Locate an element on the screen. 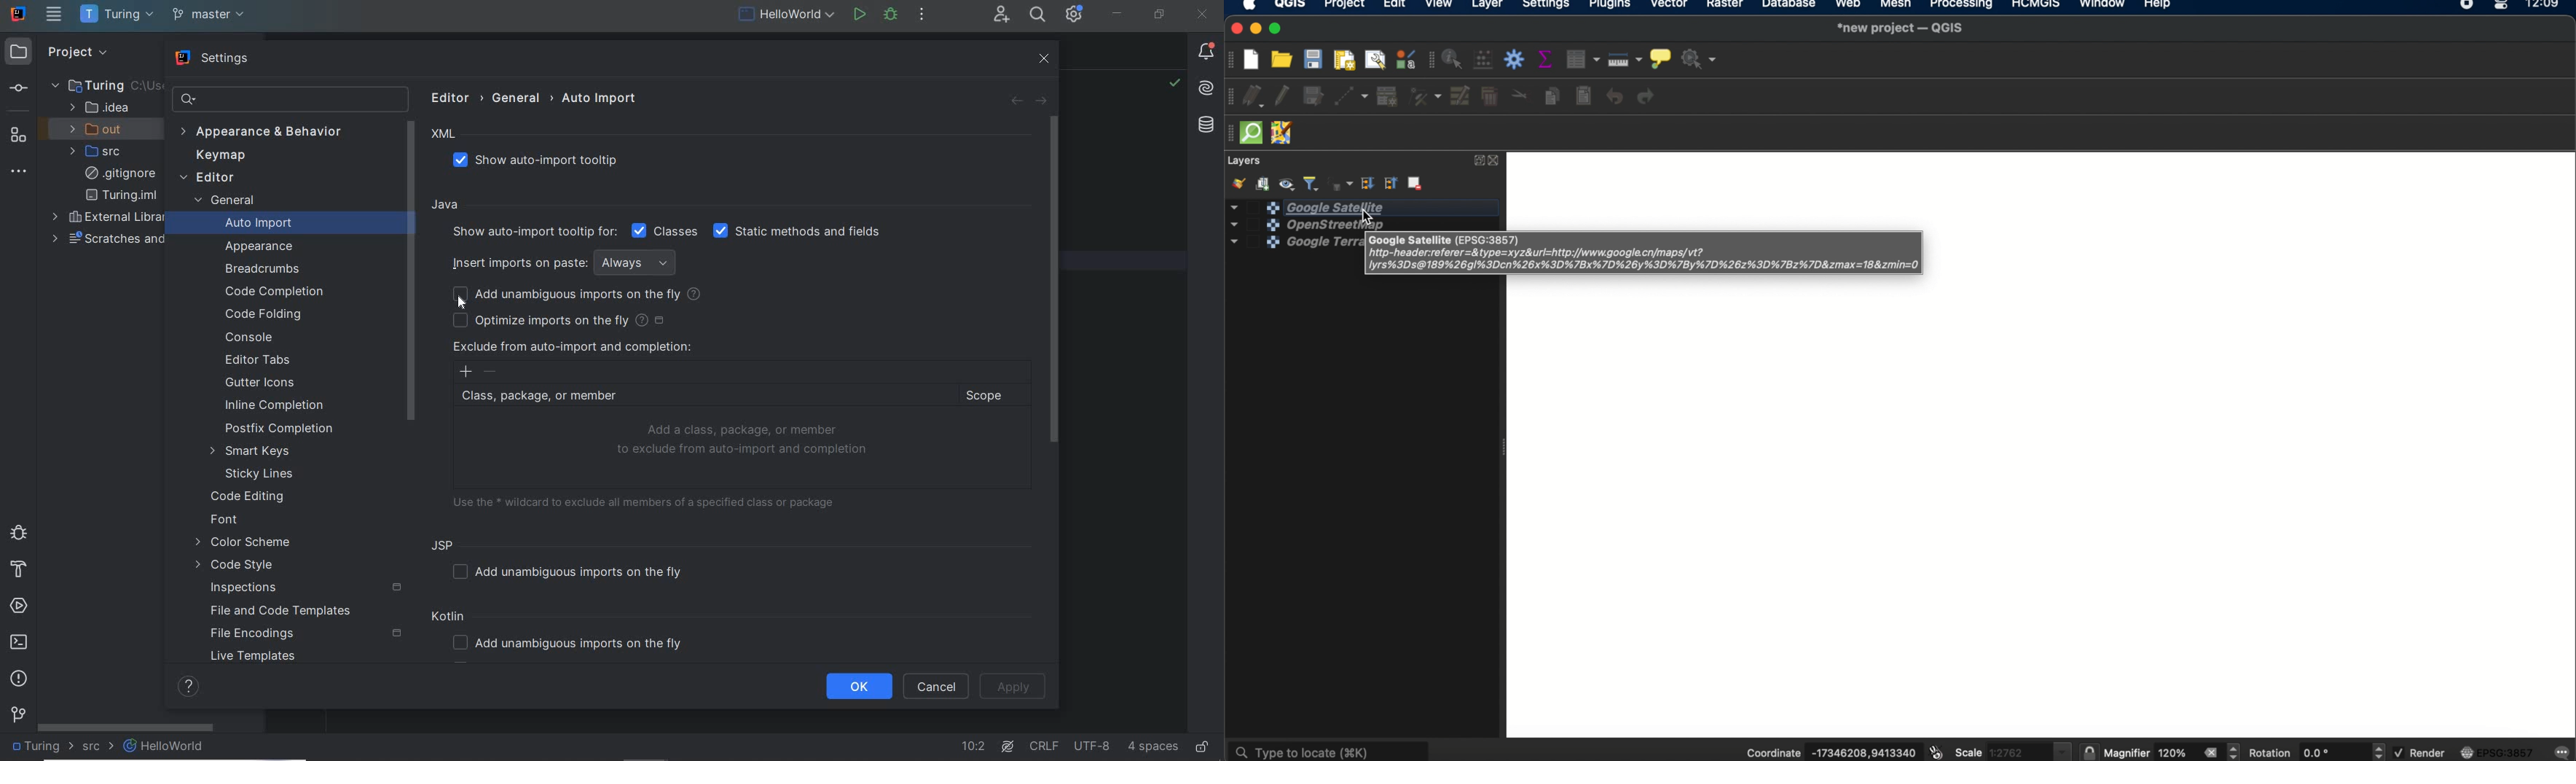  debug is located at coordinates (17, 531).